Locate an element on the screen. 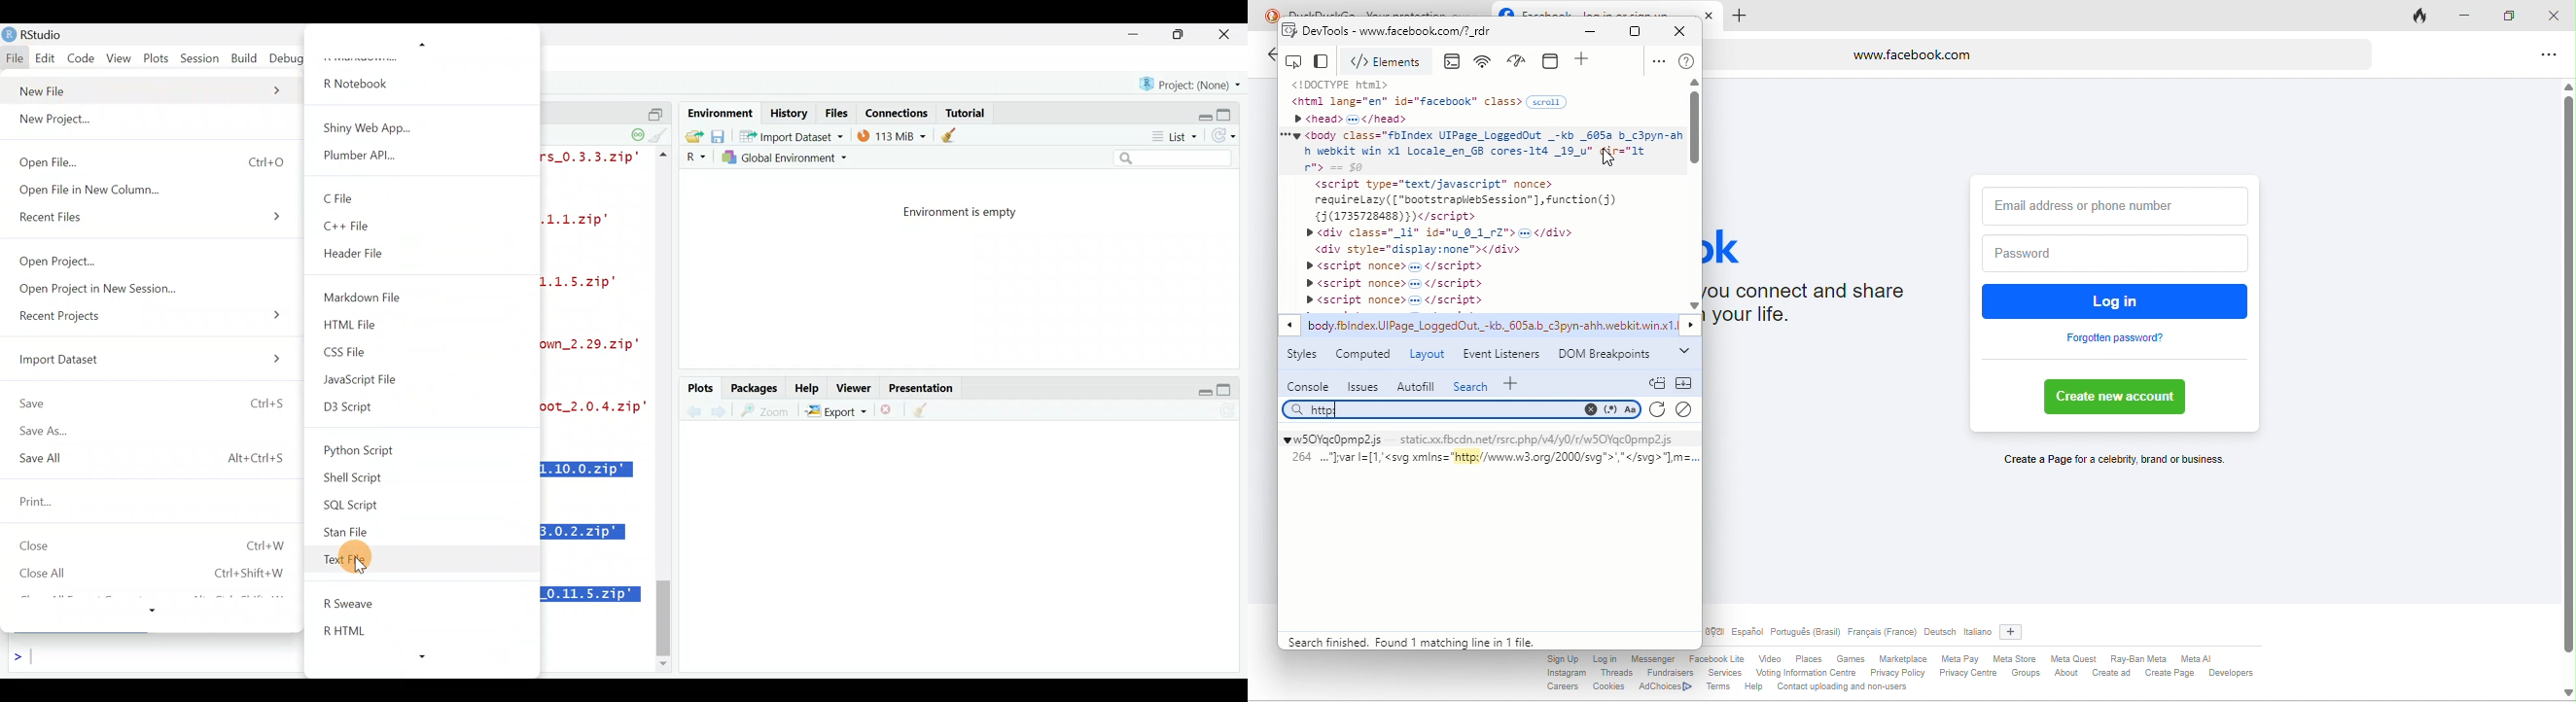 Image resolution: width=2576 pixels, height=728 pixels. R is located at coordinates (694, 157).